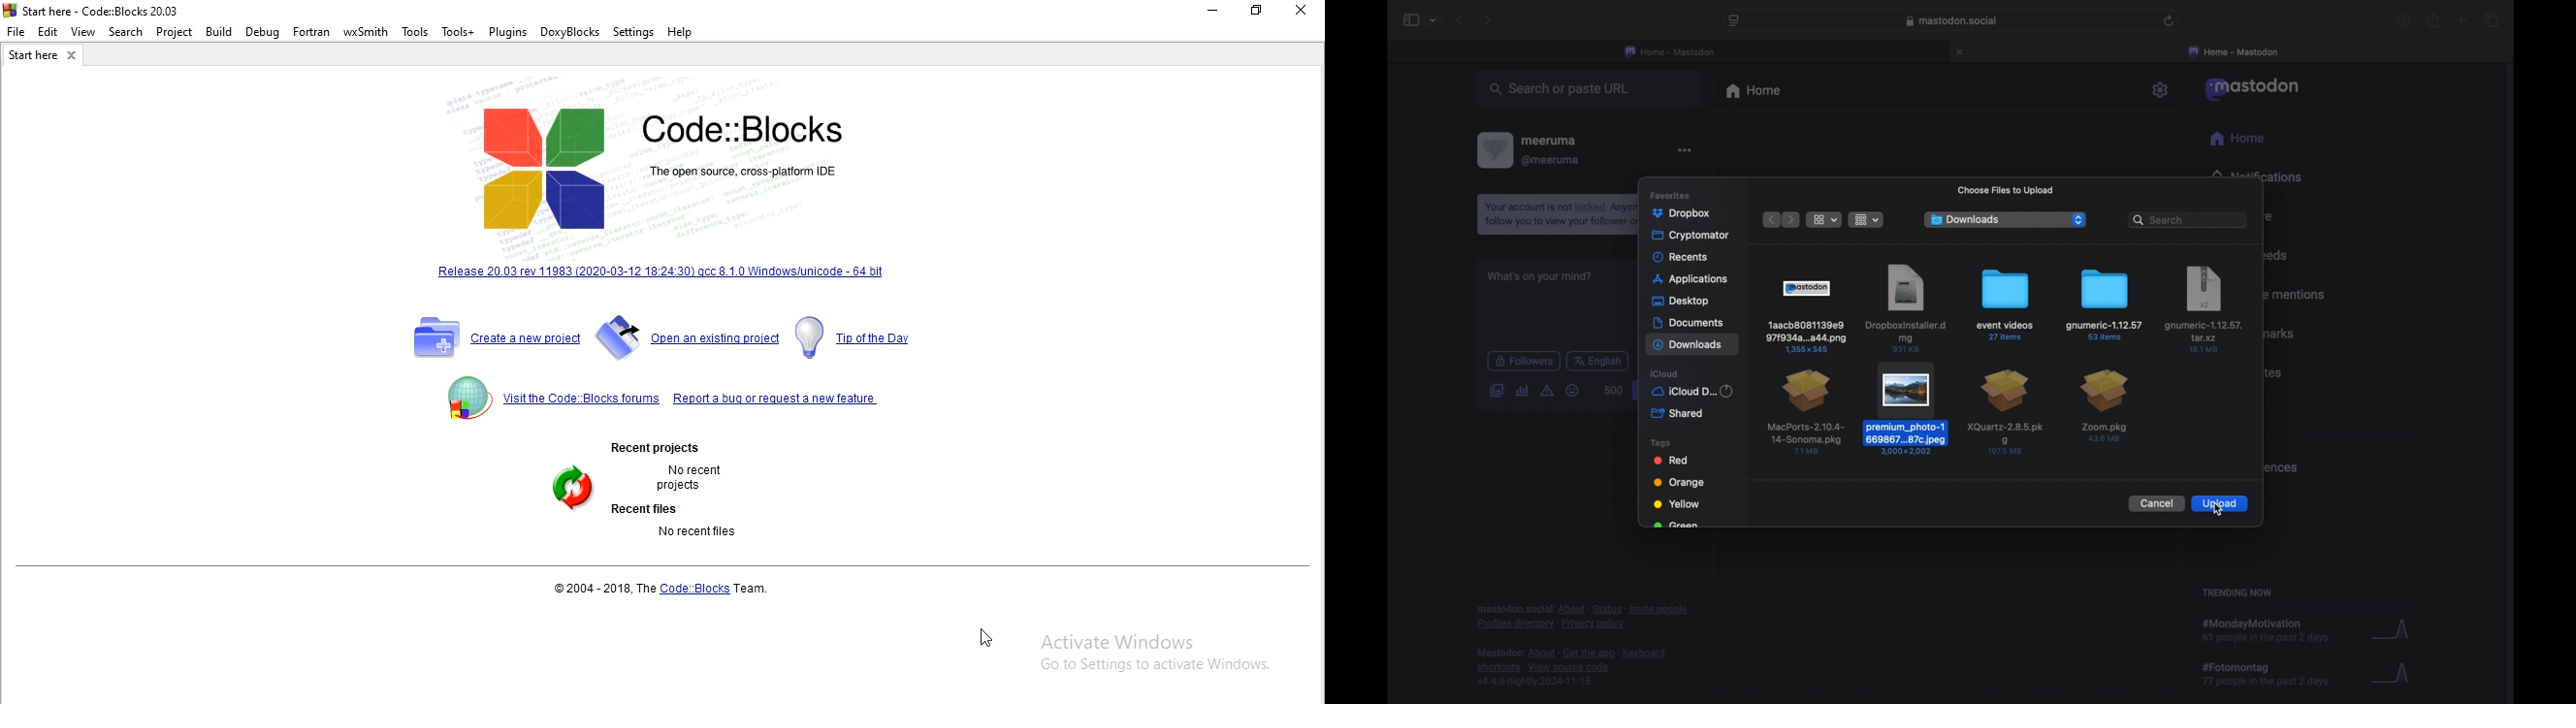  I want to click on Link, so click(525, 337).